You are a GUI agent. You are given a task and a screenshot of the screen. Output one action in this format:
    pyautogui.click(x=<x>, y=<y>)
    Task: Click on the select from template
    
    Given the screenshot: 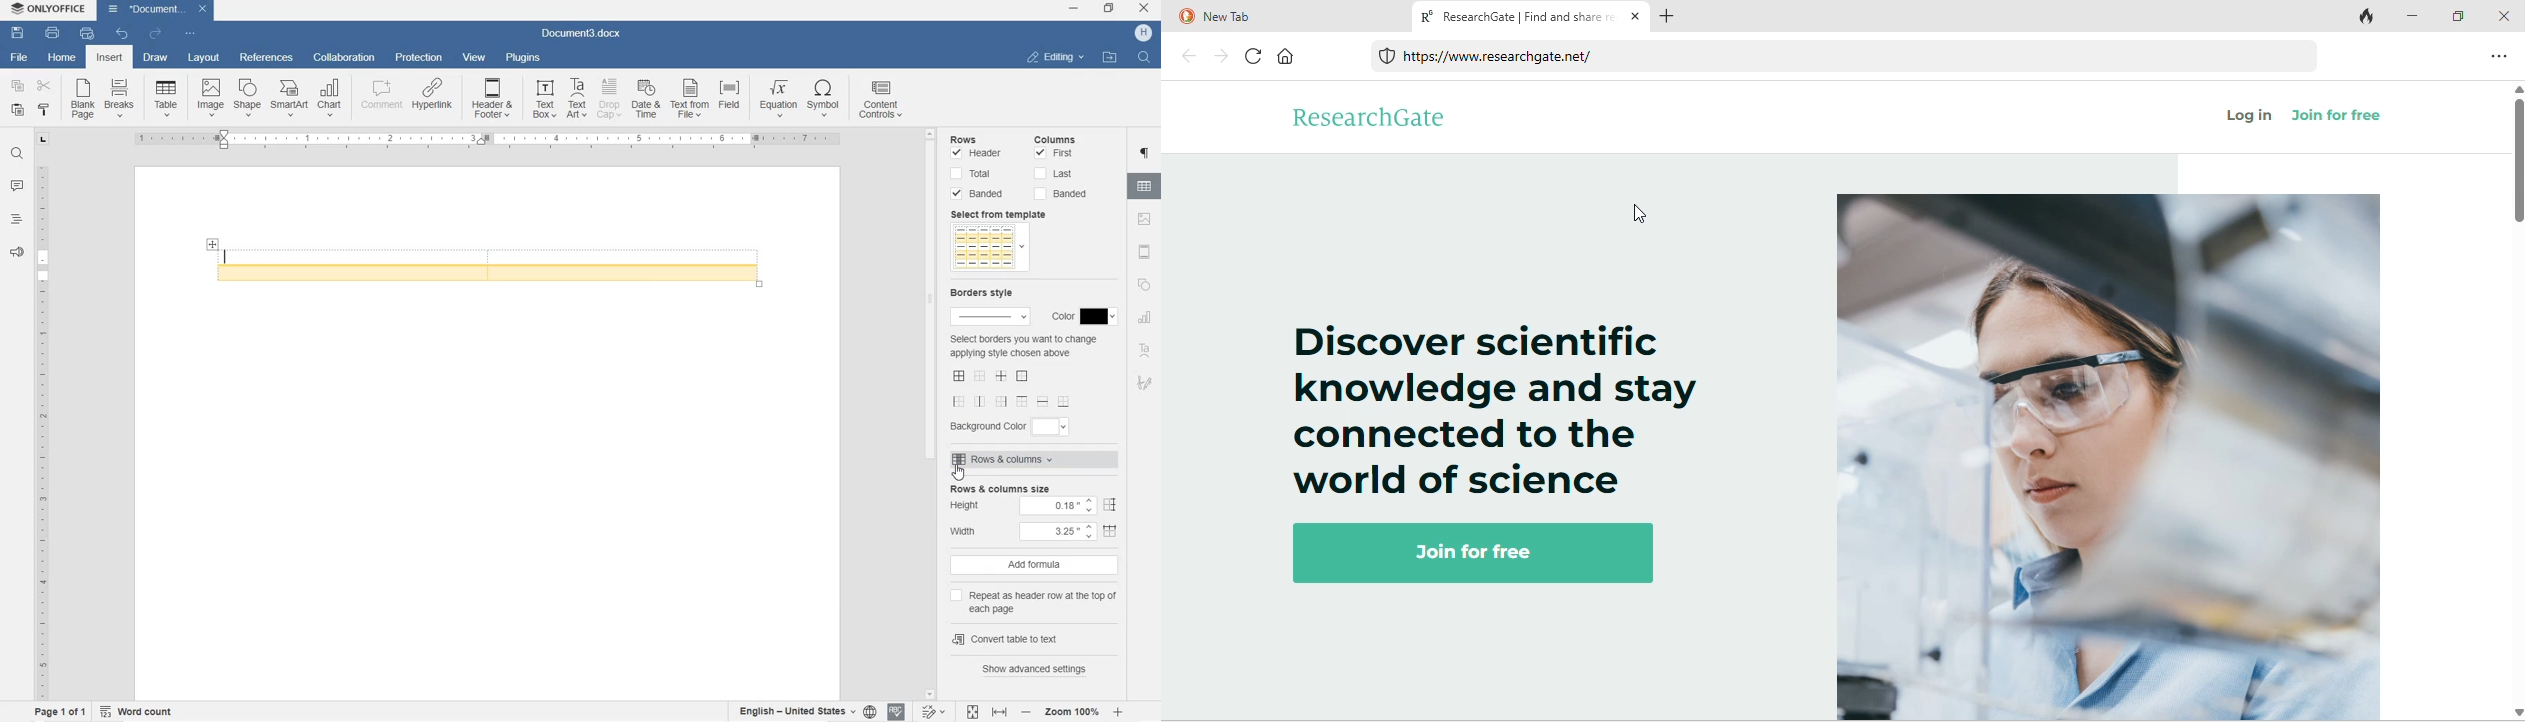 What is the action you would take?
    pyautogui.click(x=1006, y=214)
    